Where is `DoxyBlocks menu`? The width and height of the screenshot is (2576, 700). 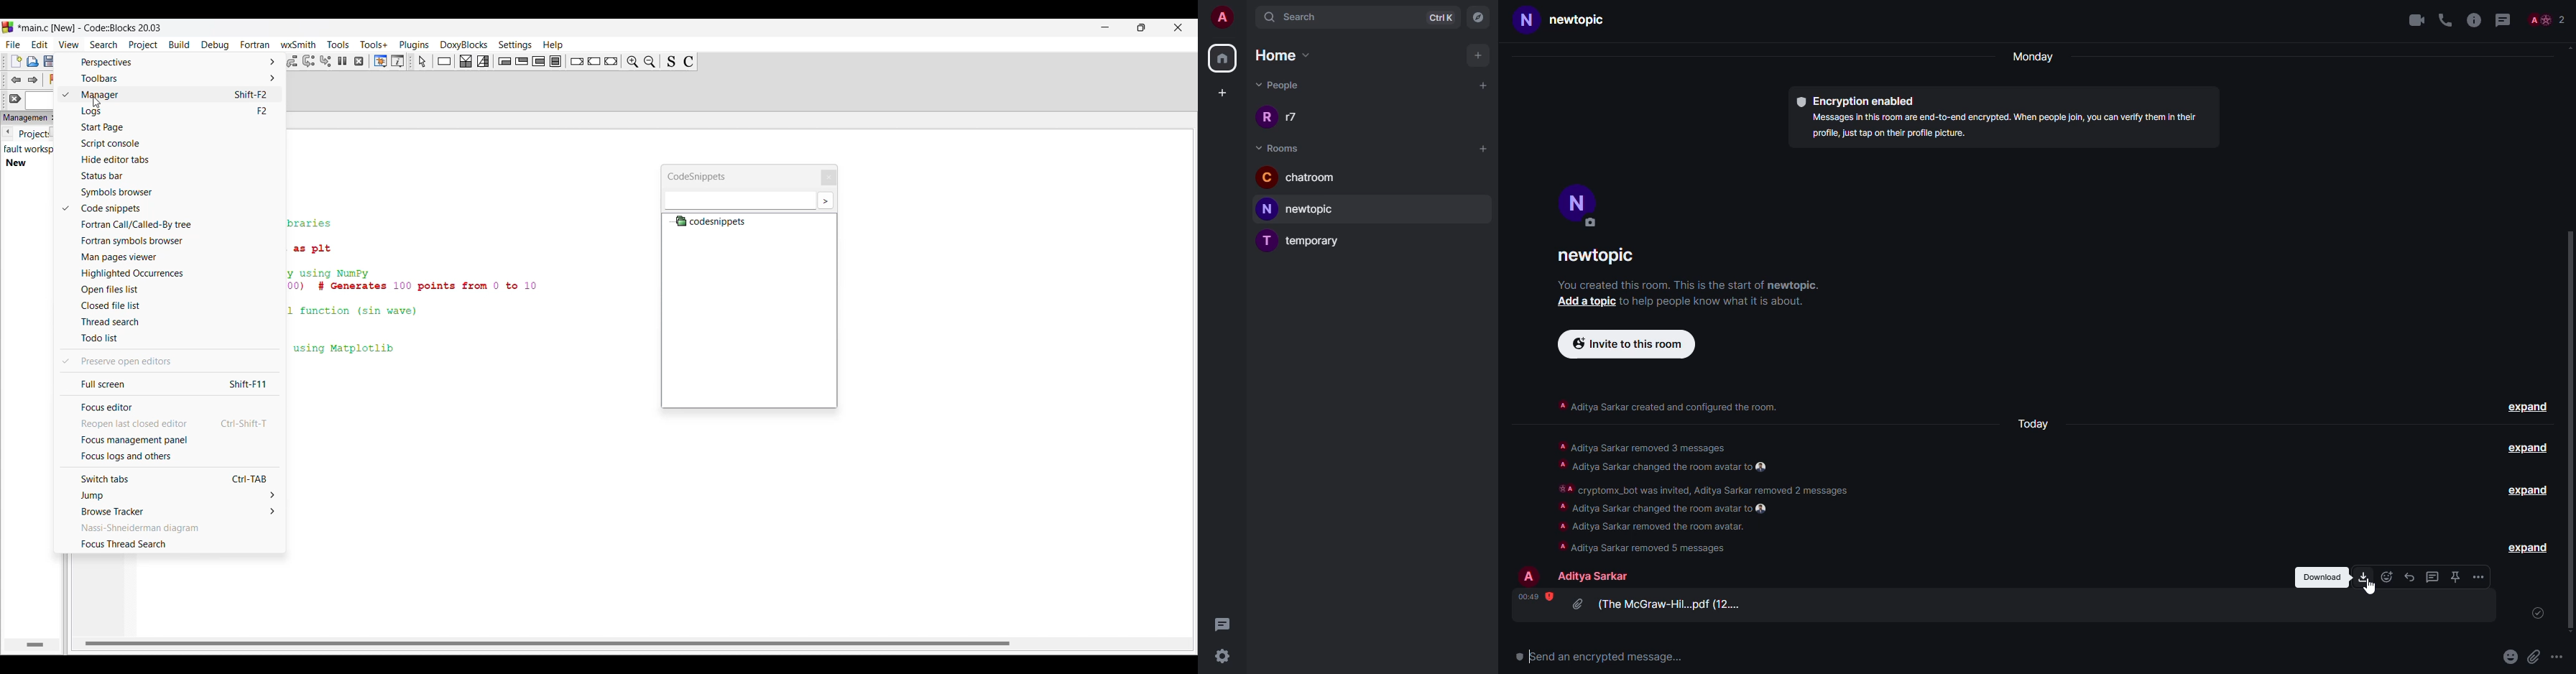
DoxyBlocks menu is located at coordinates (464, 45).